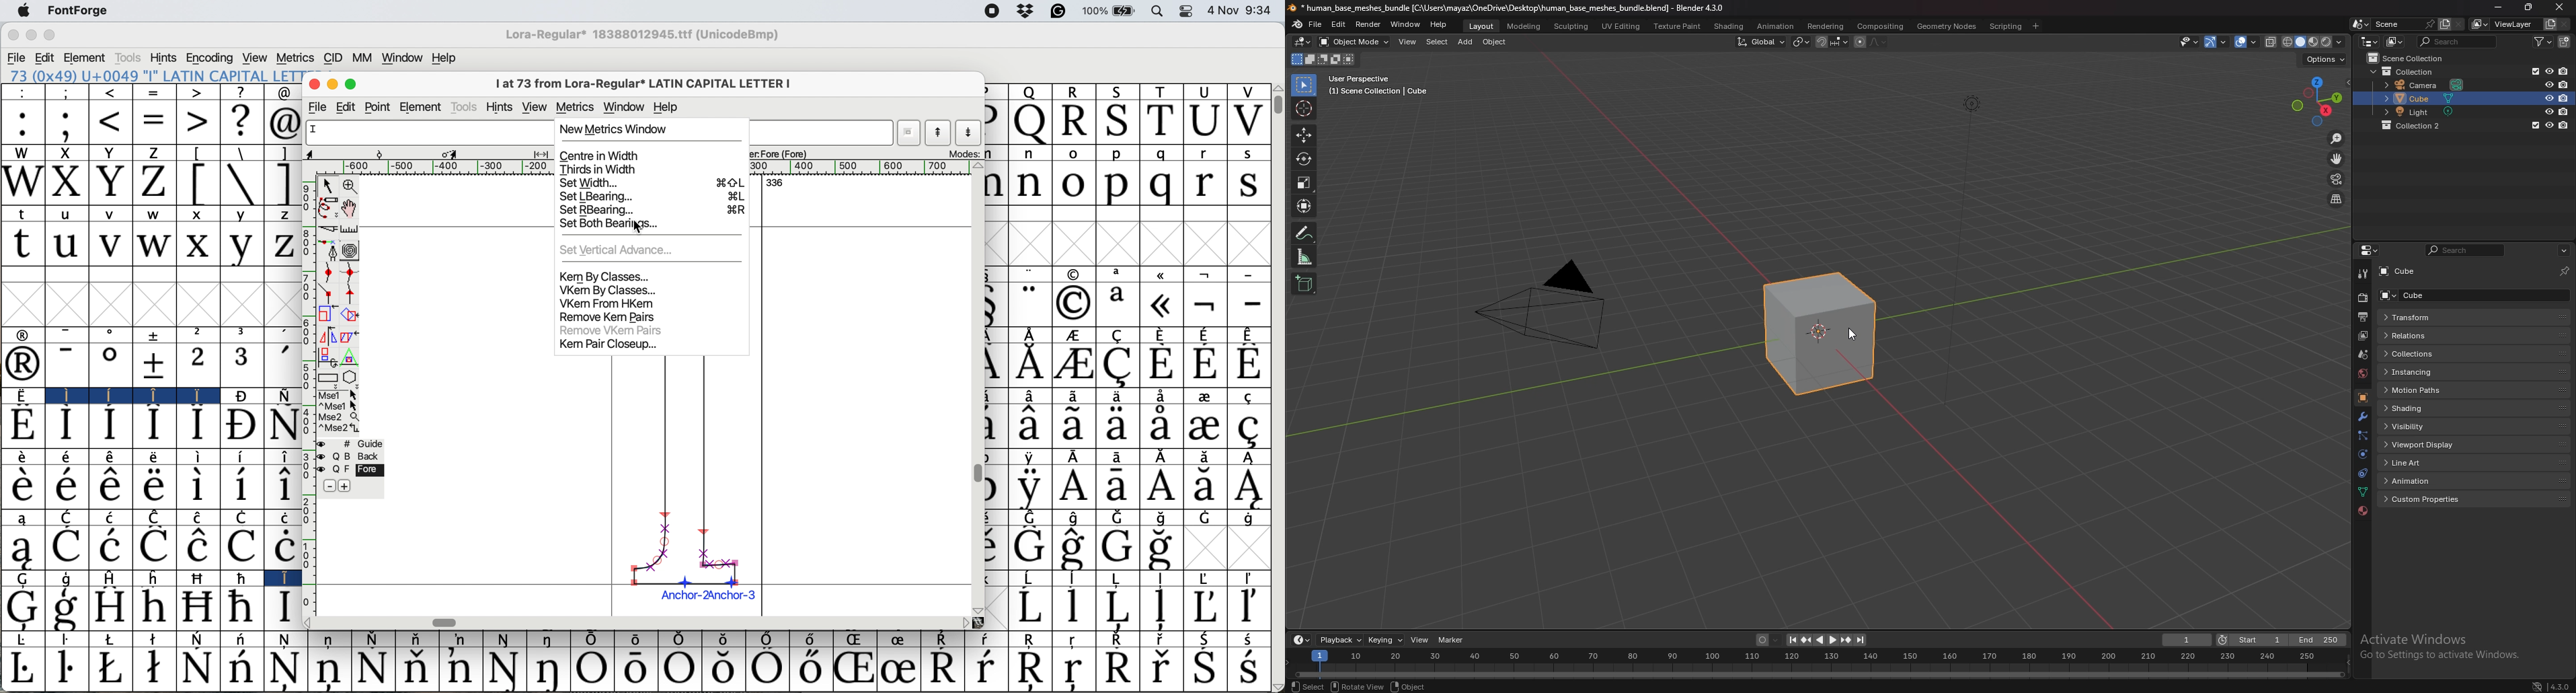 The height and width of the screenshot is (700, 2576). What do you see at coordinates (723, 669) in the screenshot?
I see `Symbol` at bounding box center [723, 669].